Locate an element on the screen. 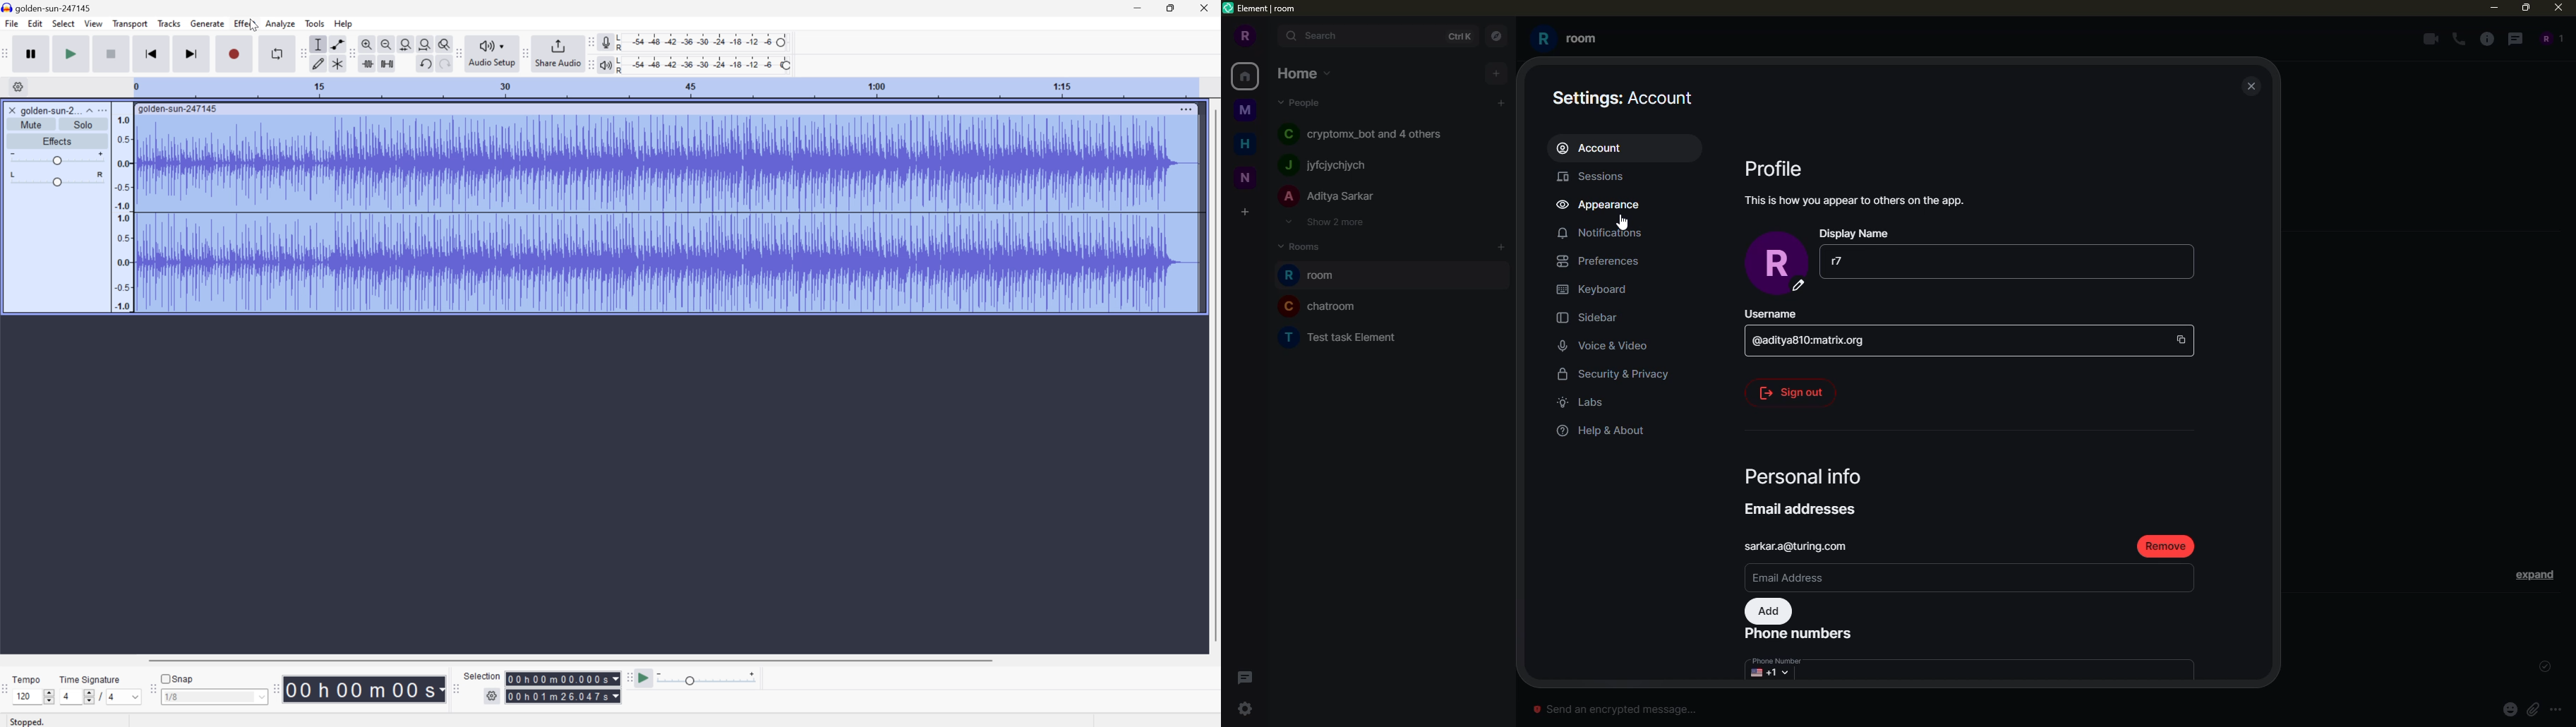 Image resolution: width=2576 pixels, height=728 pixels. voice call is located at coordinates (2460, 40).